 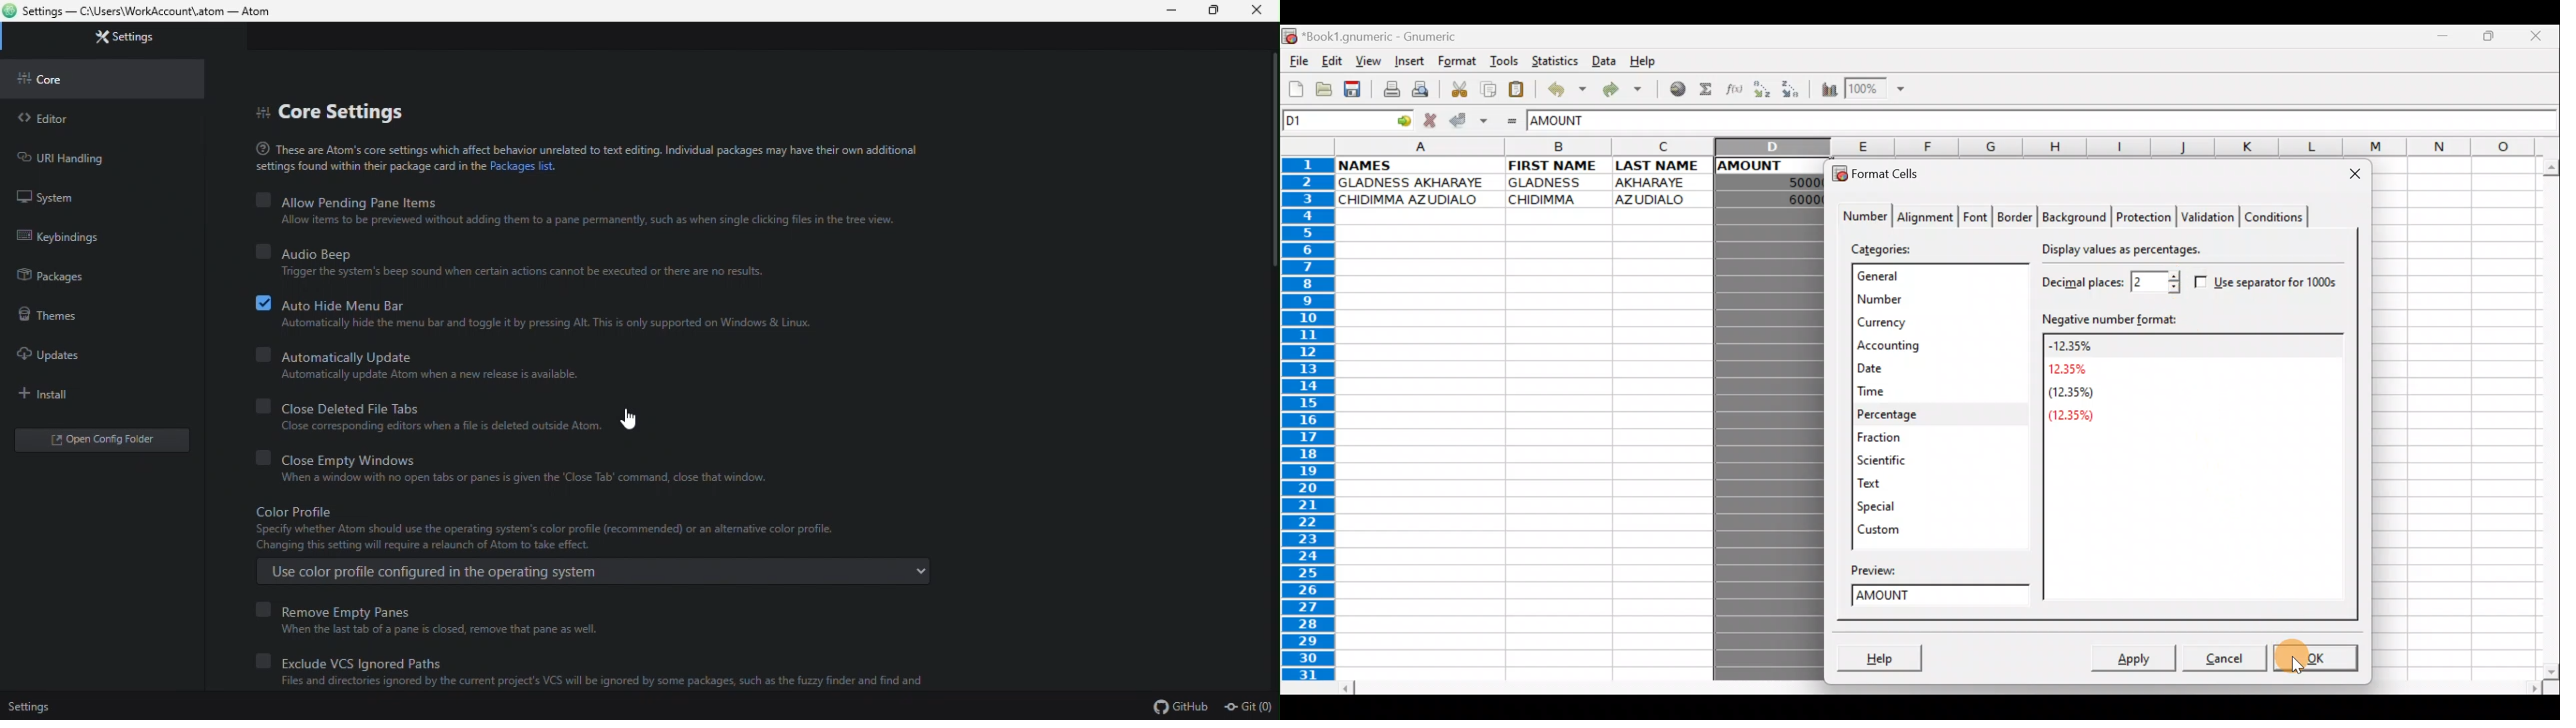 What do you see at coordinates (1861, 217) in the screenshot?
I see `Number` at bounding box center [1861, 217].